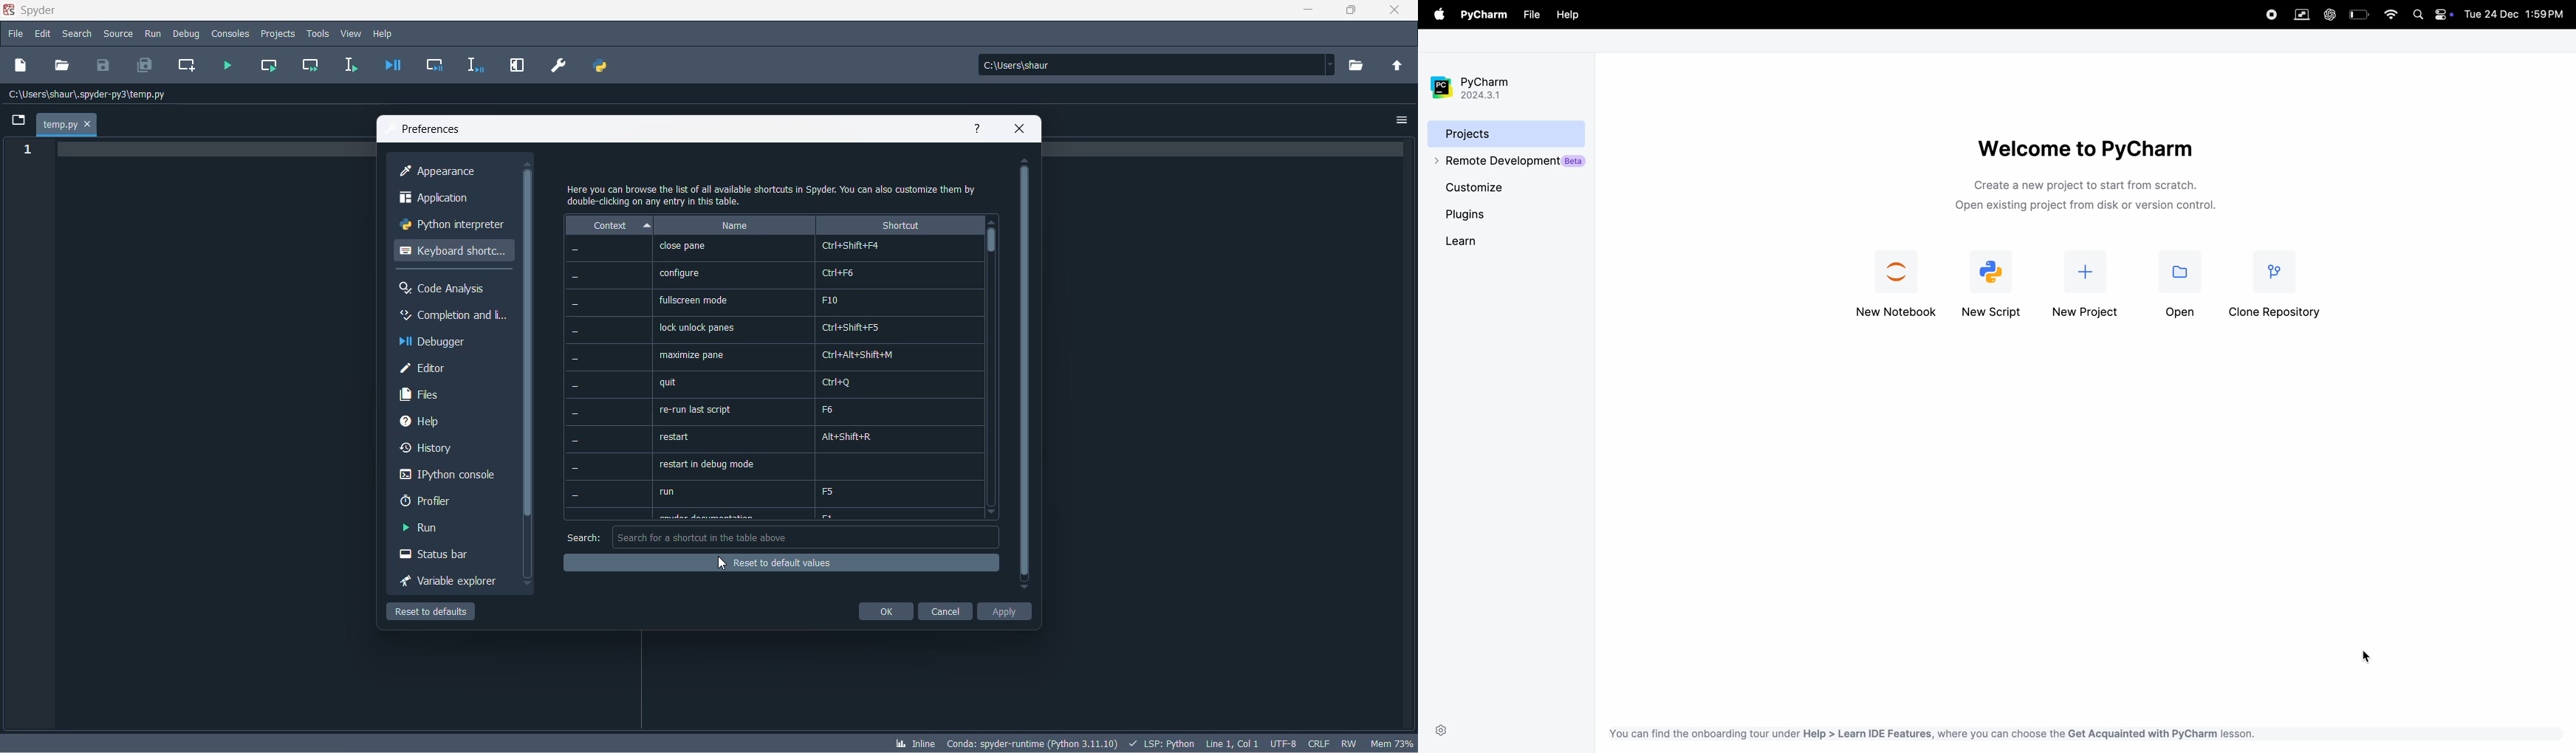 The height and width of the screenshot is (756, 2576). What do you see at coordinates (454, 226) in the screenshot?
I see `python interpreter` at bounding box center [454, 226].